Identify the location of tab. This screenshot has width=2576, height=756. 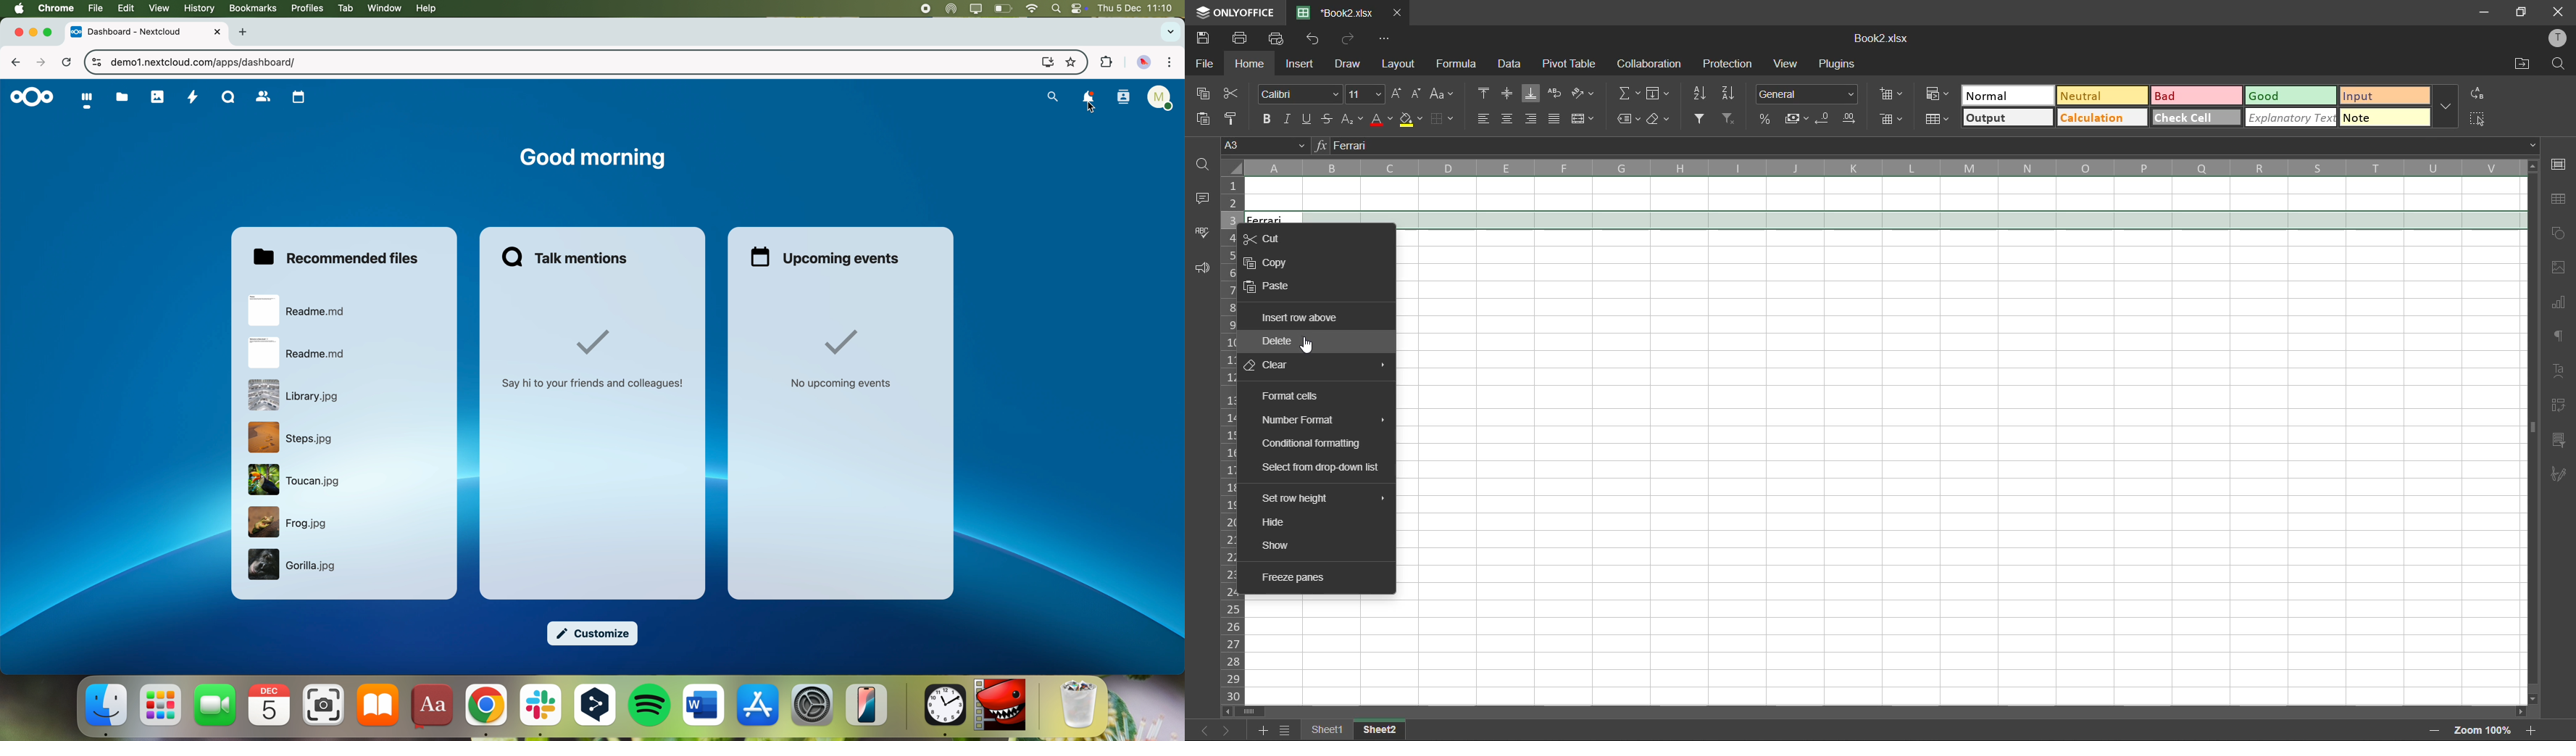
(148, 31).